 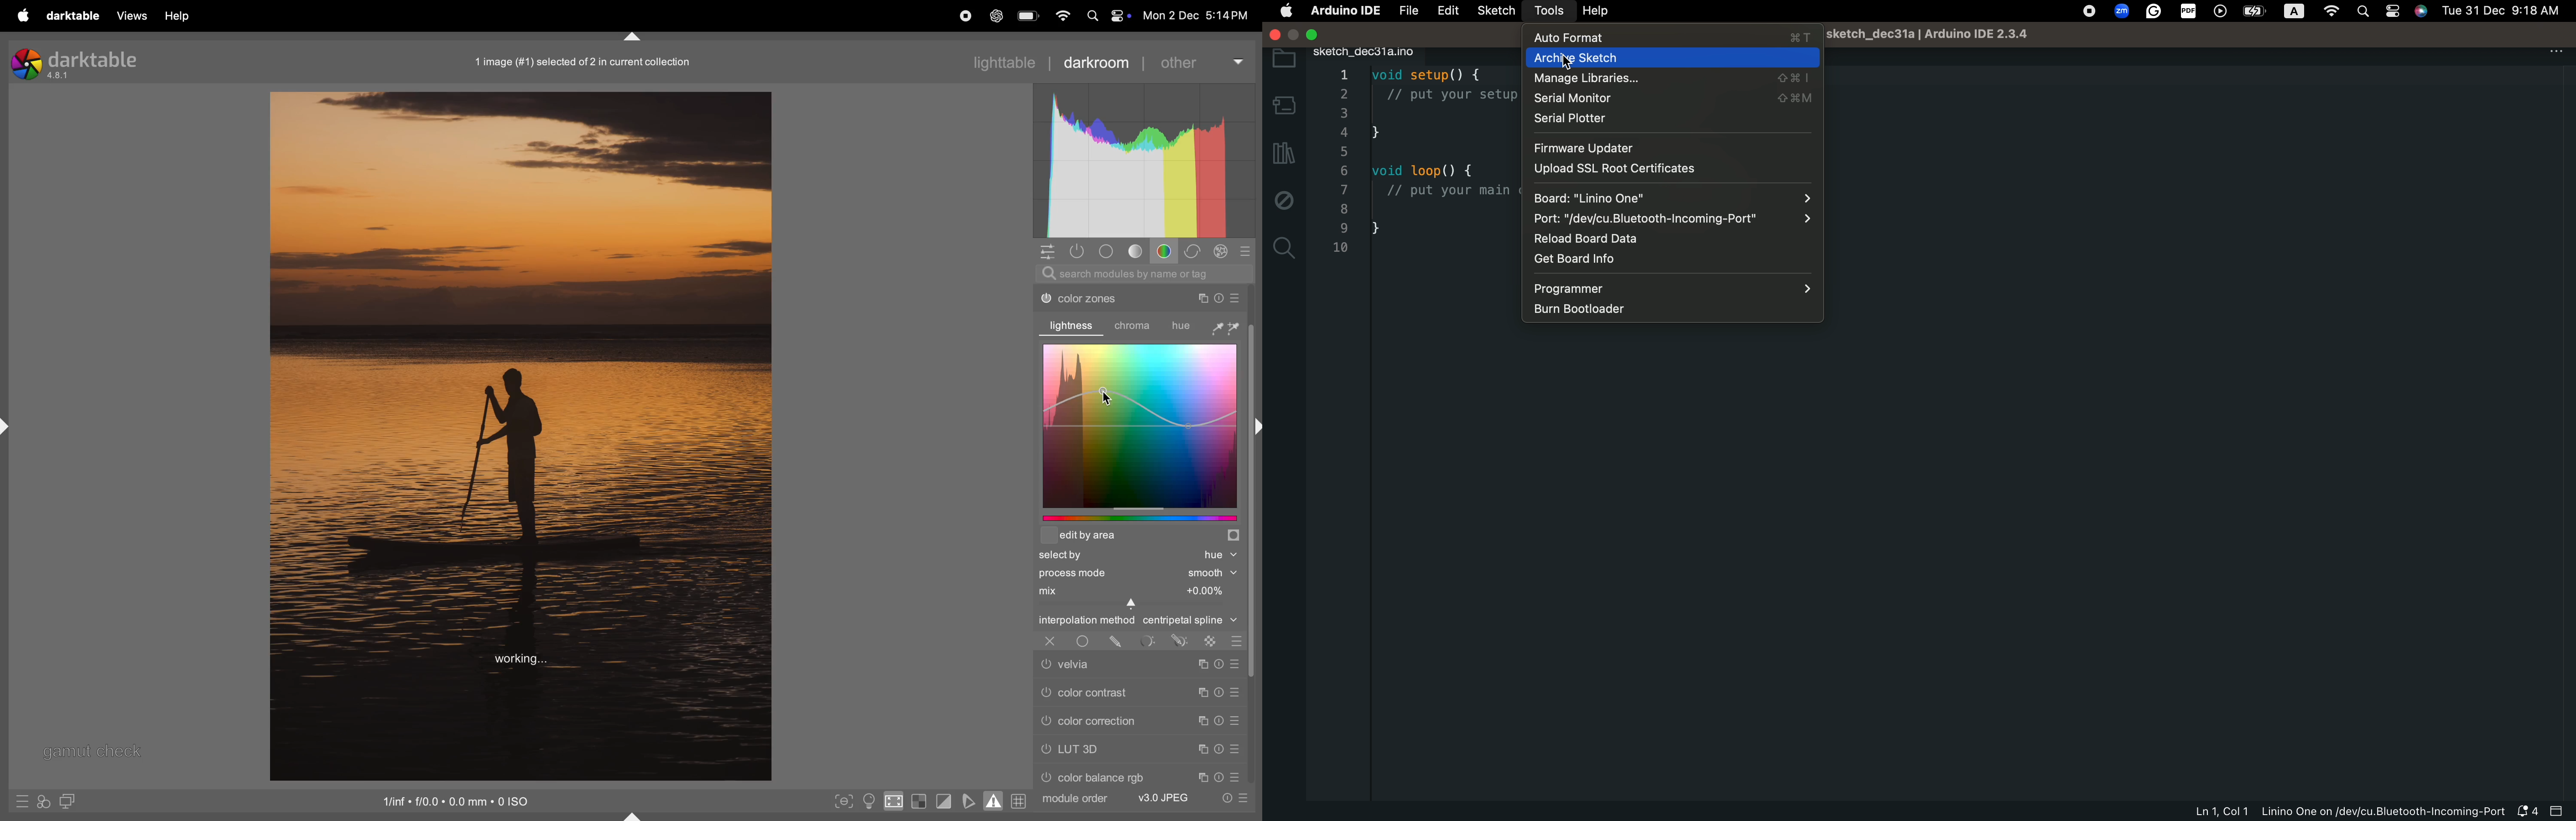 I want to click on Cursor, so click(x=1133, y=605).